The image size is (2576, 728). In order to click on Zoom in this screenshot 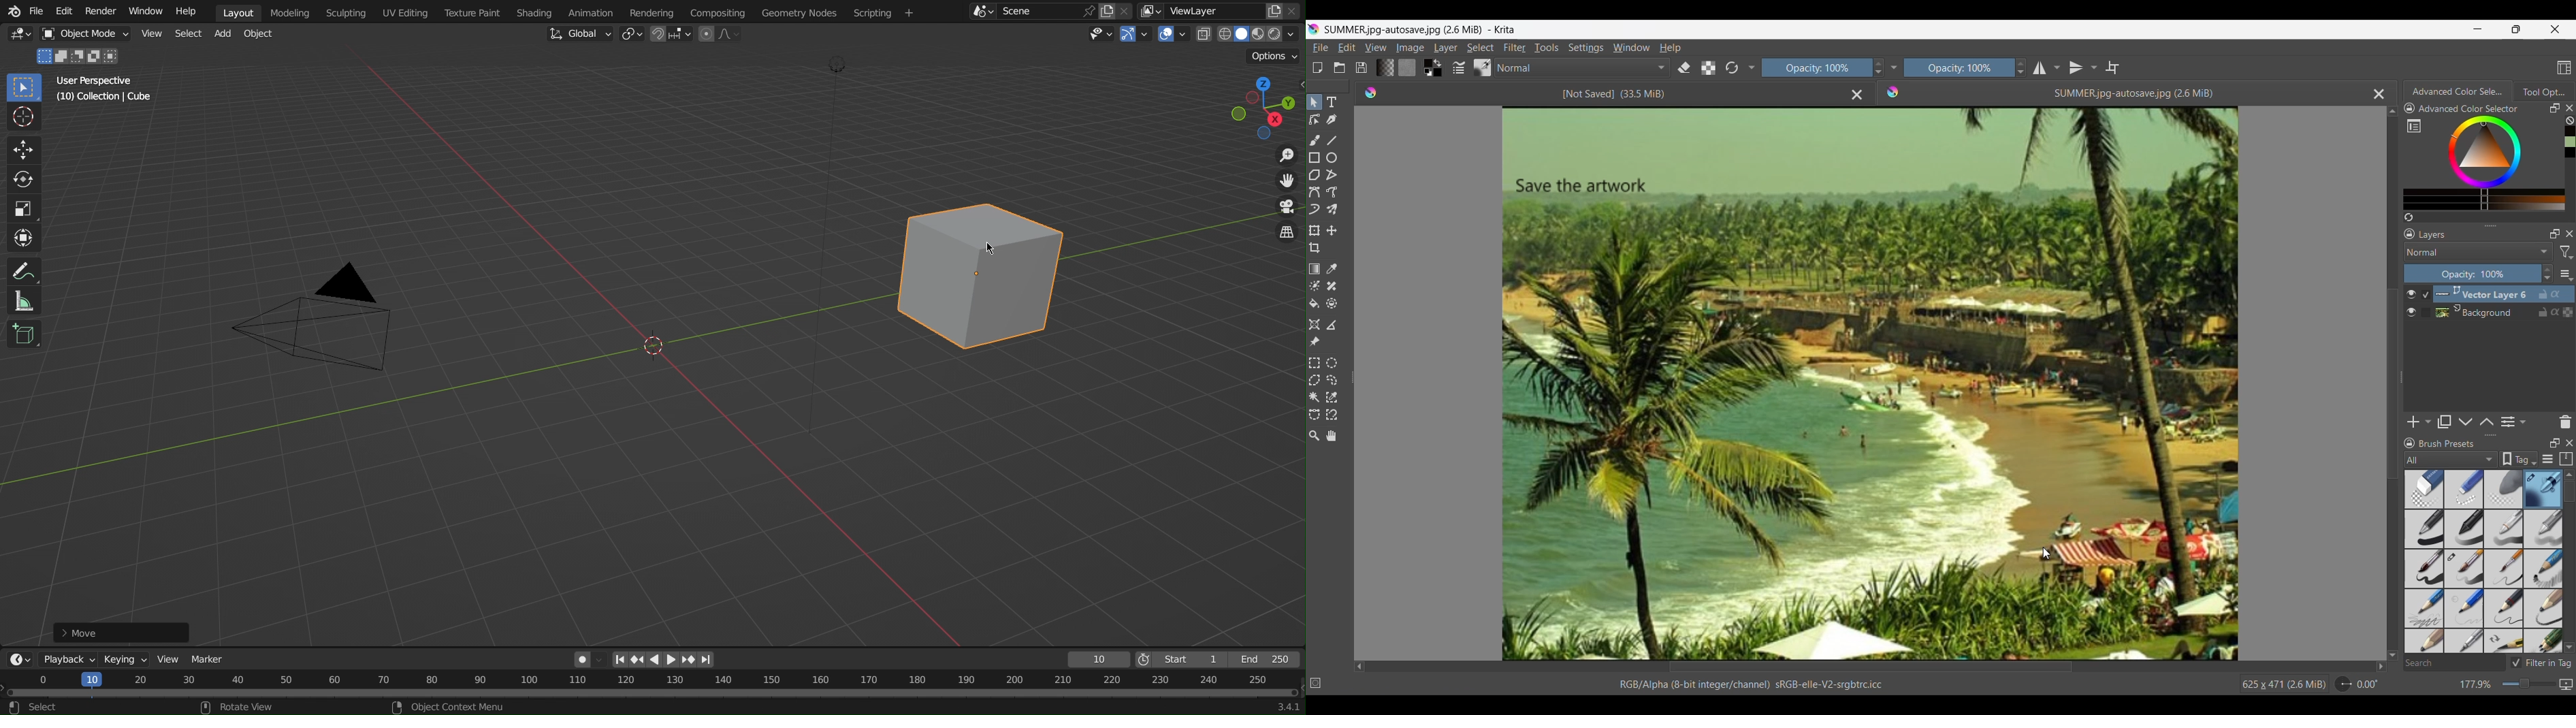, I will do `click(1280, 157)`.